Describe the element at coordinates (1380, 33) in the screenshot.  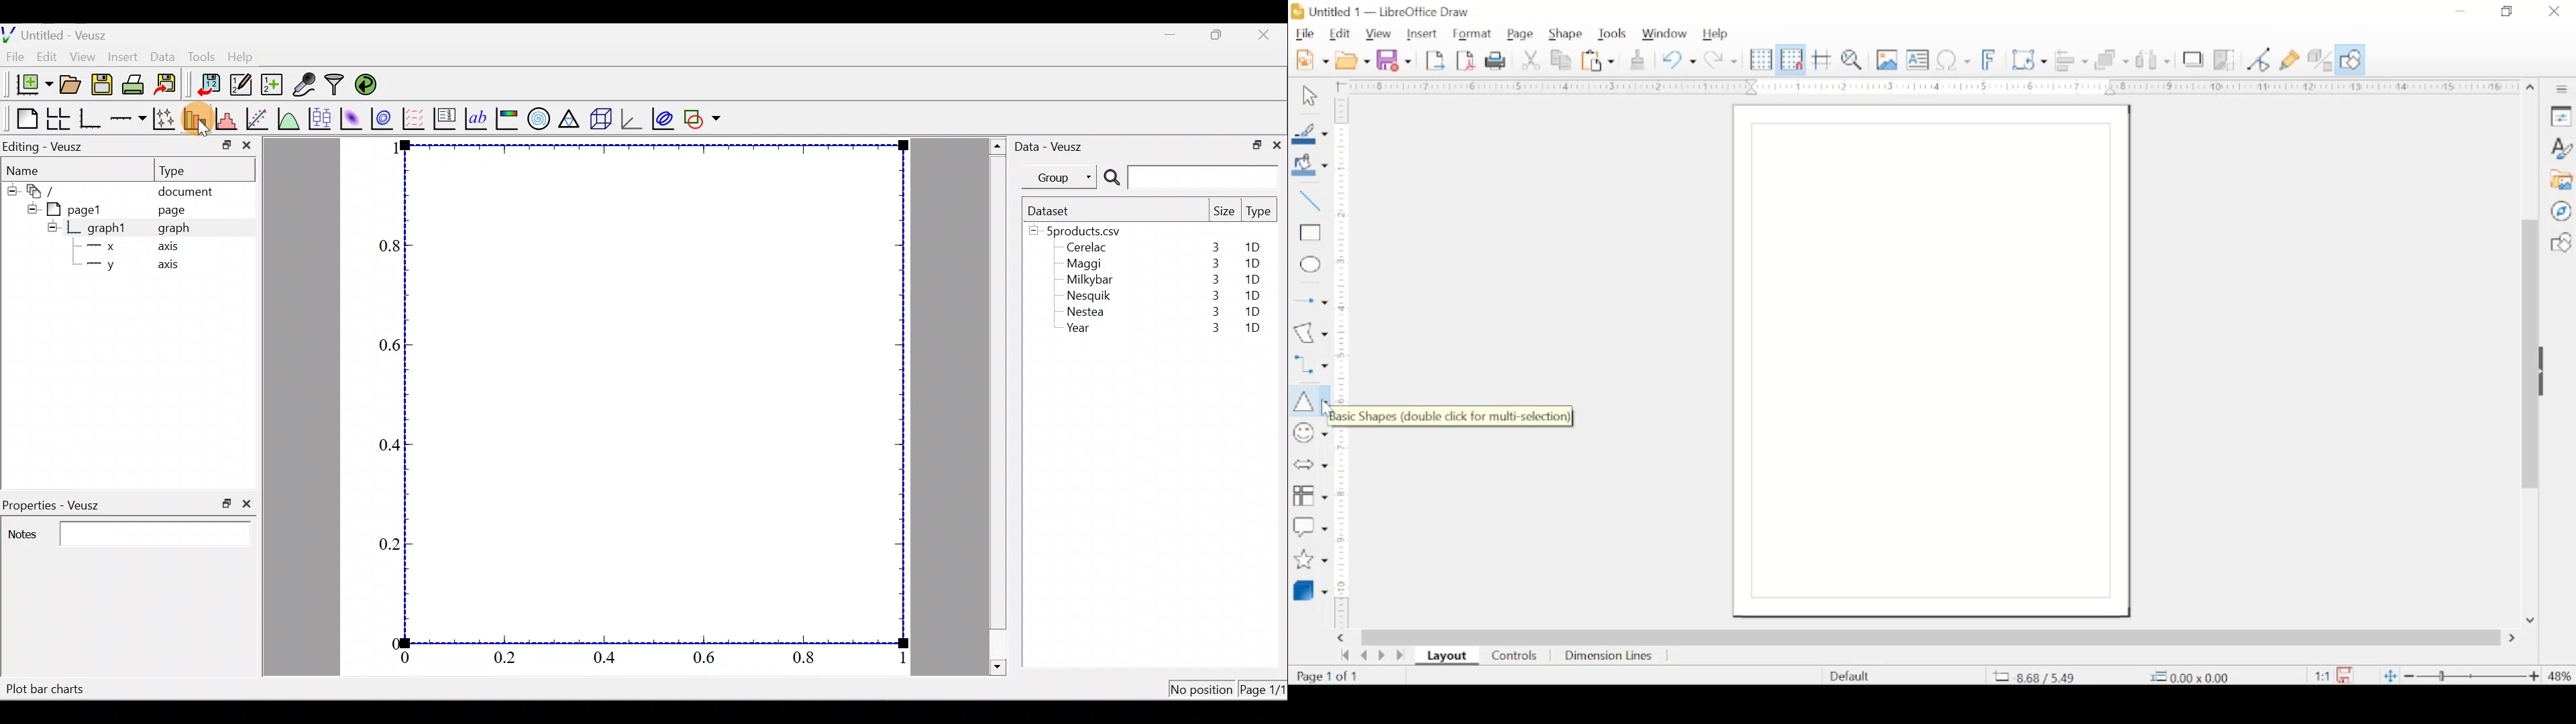
I see `view` at that location.